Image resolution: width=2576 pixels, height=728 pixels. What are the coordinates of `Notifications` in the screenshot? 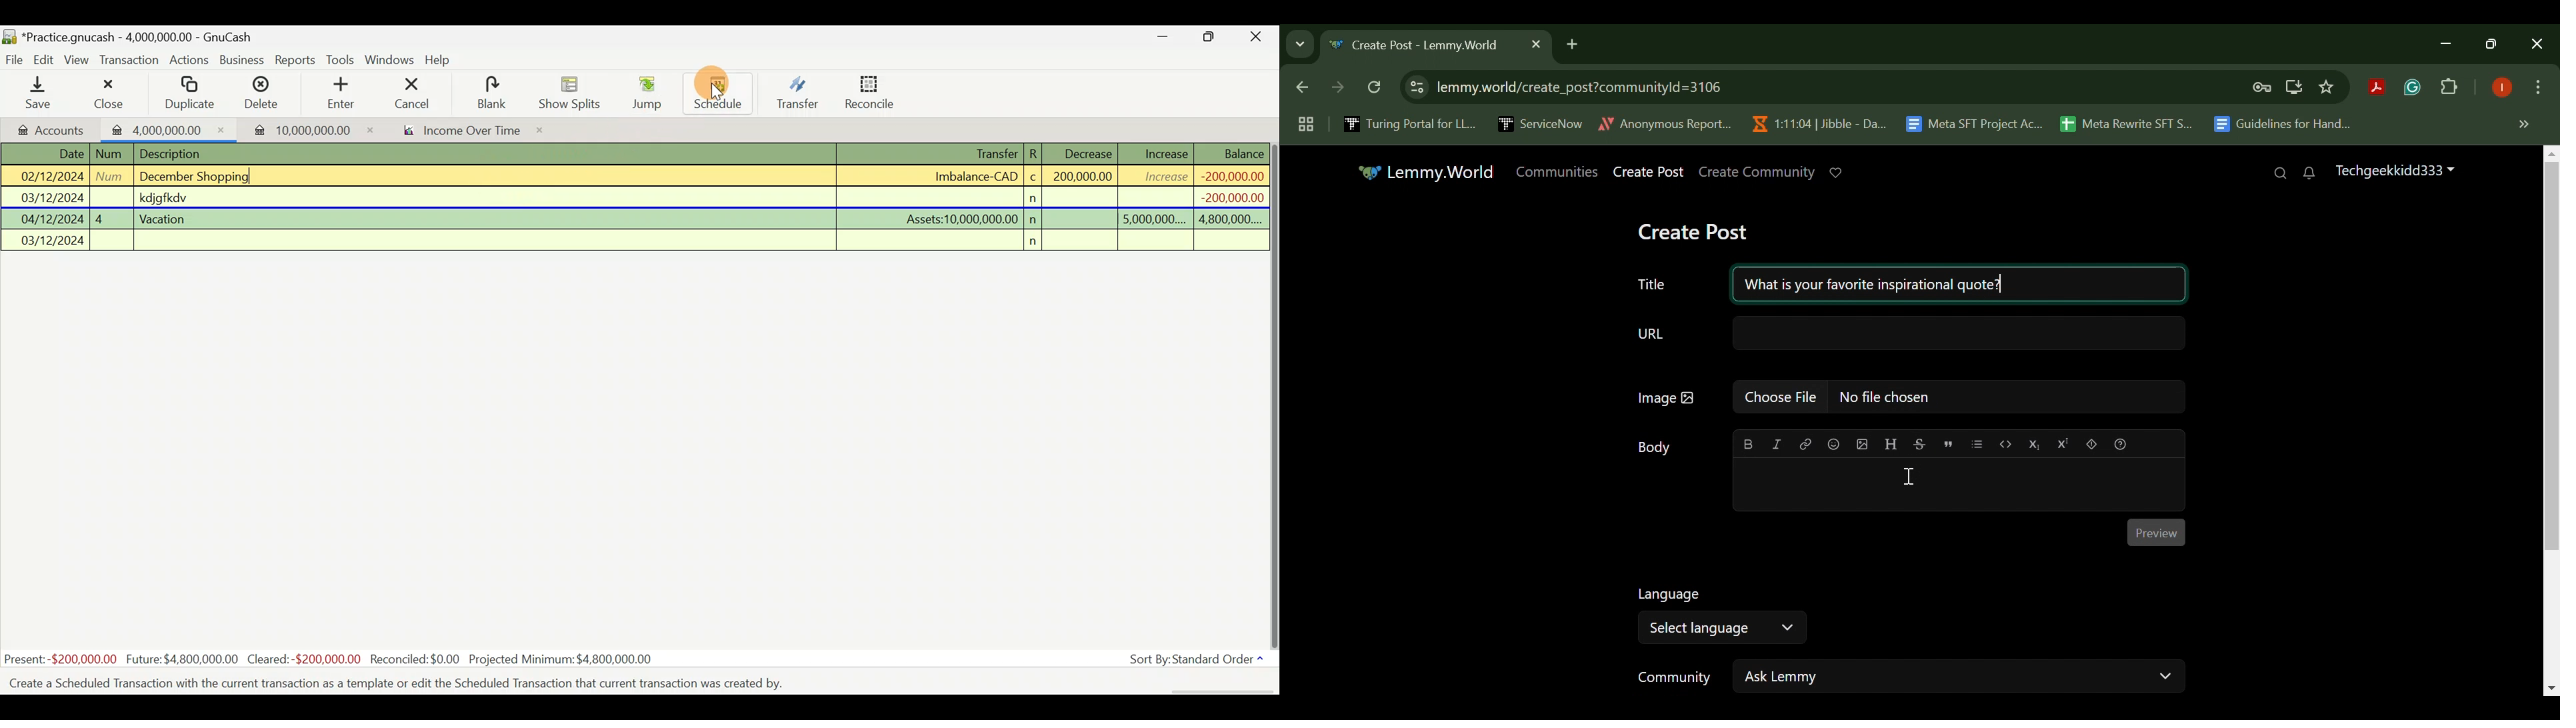 It's located at (2310, 174).